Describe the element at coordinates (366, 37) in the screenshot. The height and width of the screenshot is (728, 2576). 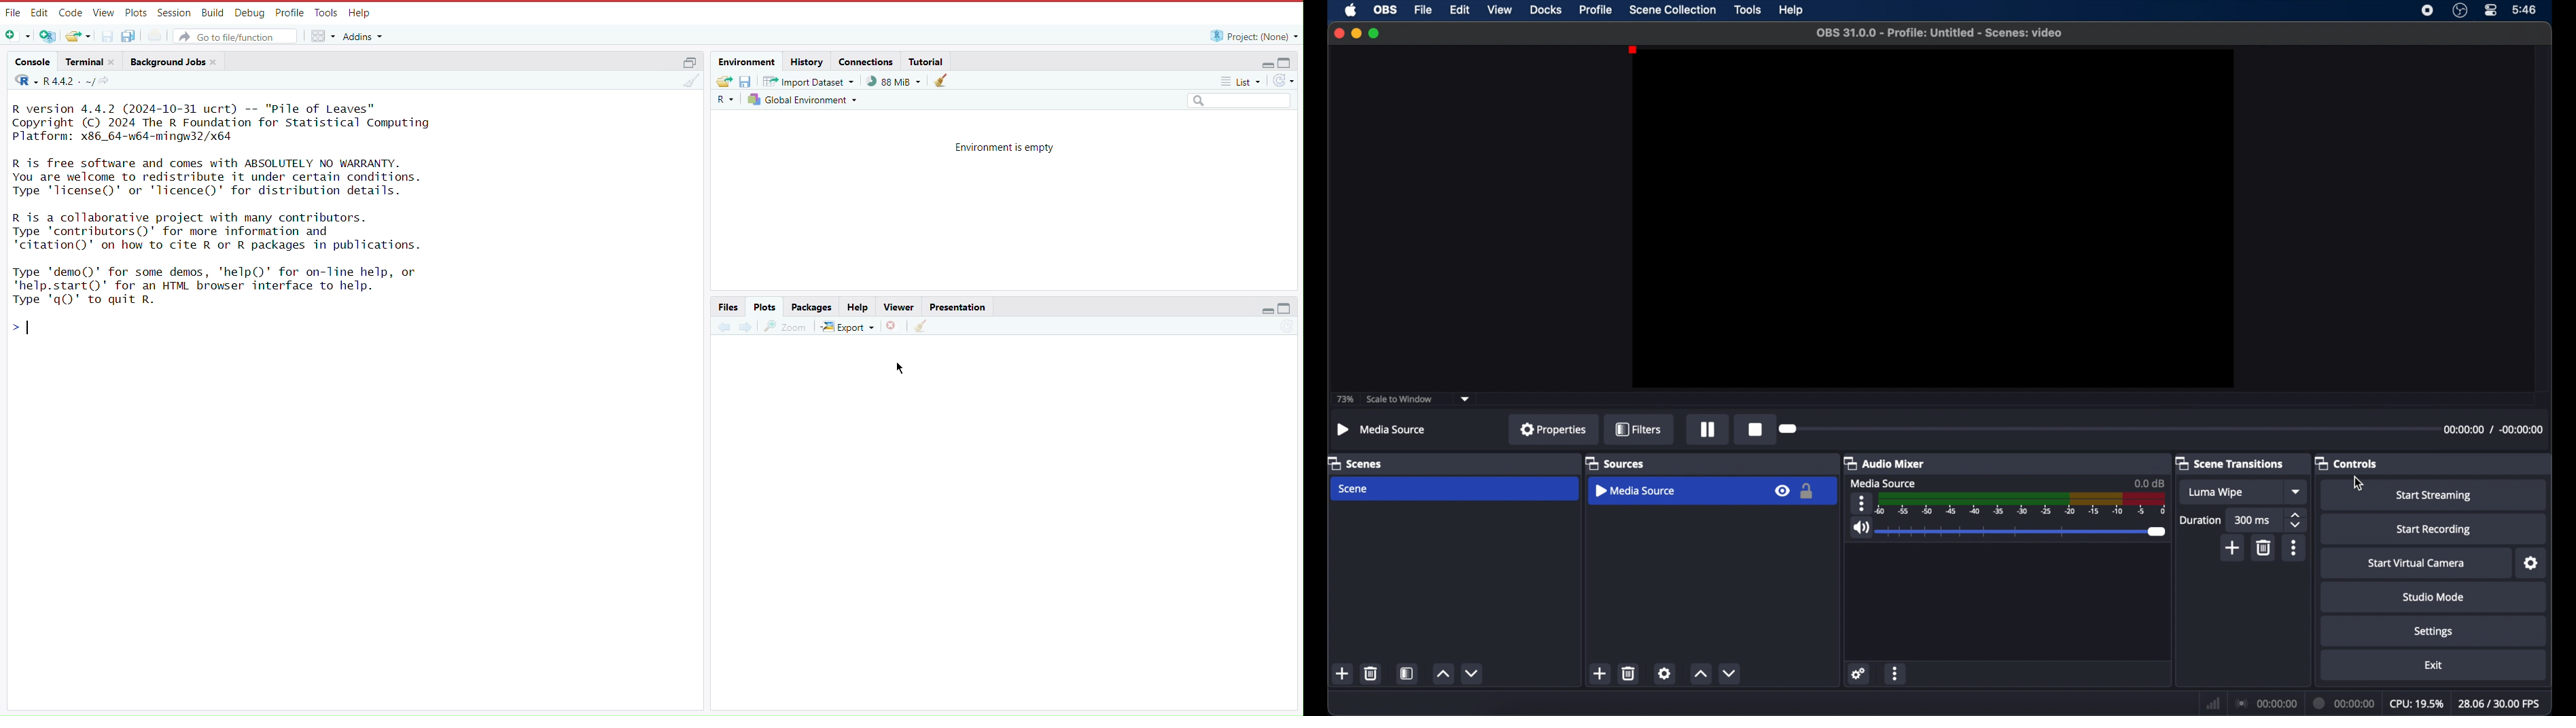
I see `Addins` at that location.